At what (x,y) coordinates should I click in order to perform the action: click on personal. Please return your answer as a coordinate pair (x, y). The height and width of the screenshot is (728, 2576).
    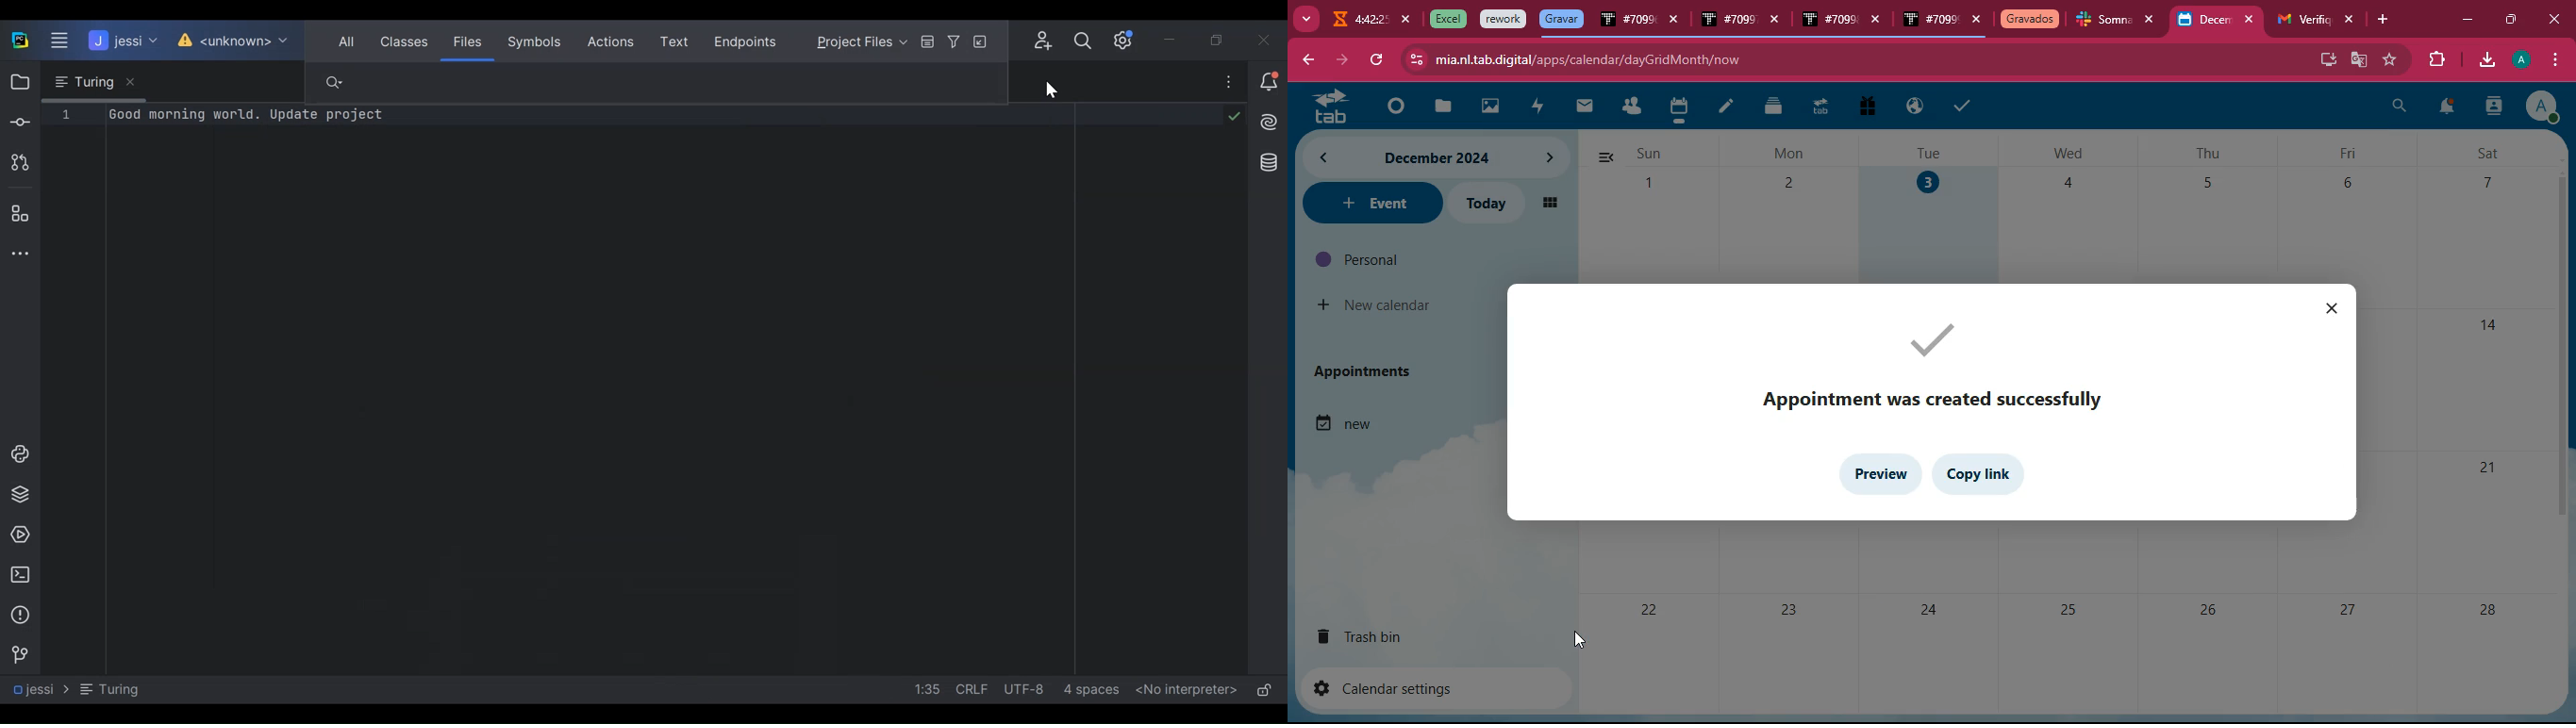
    Looking at the image, I should click on (1397, 259).